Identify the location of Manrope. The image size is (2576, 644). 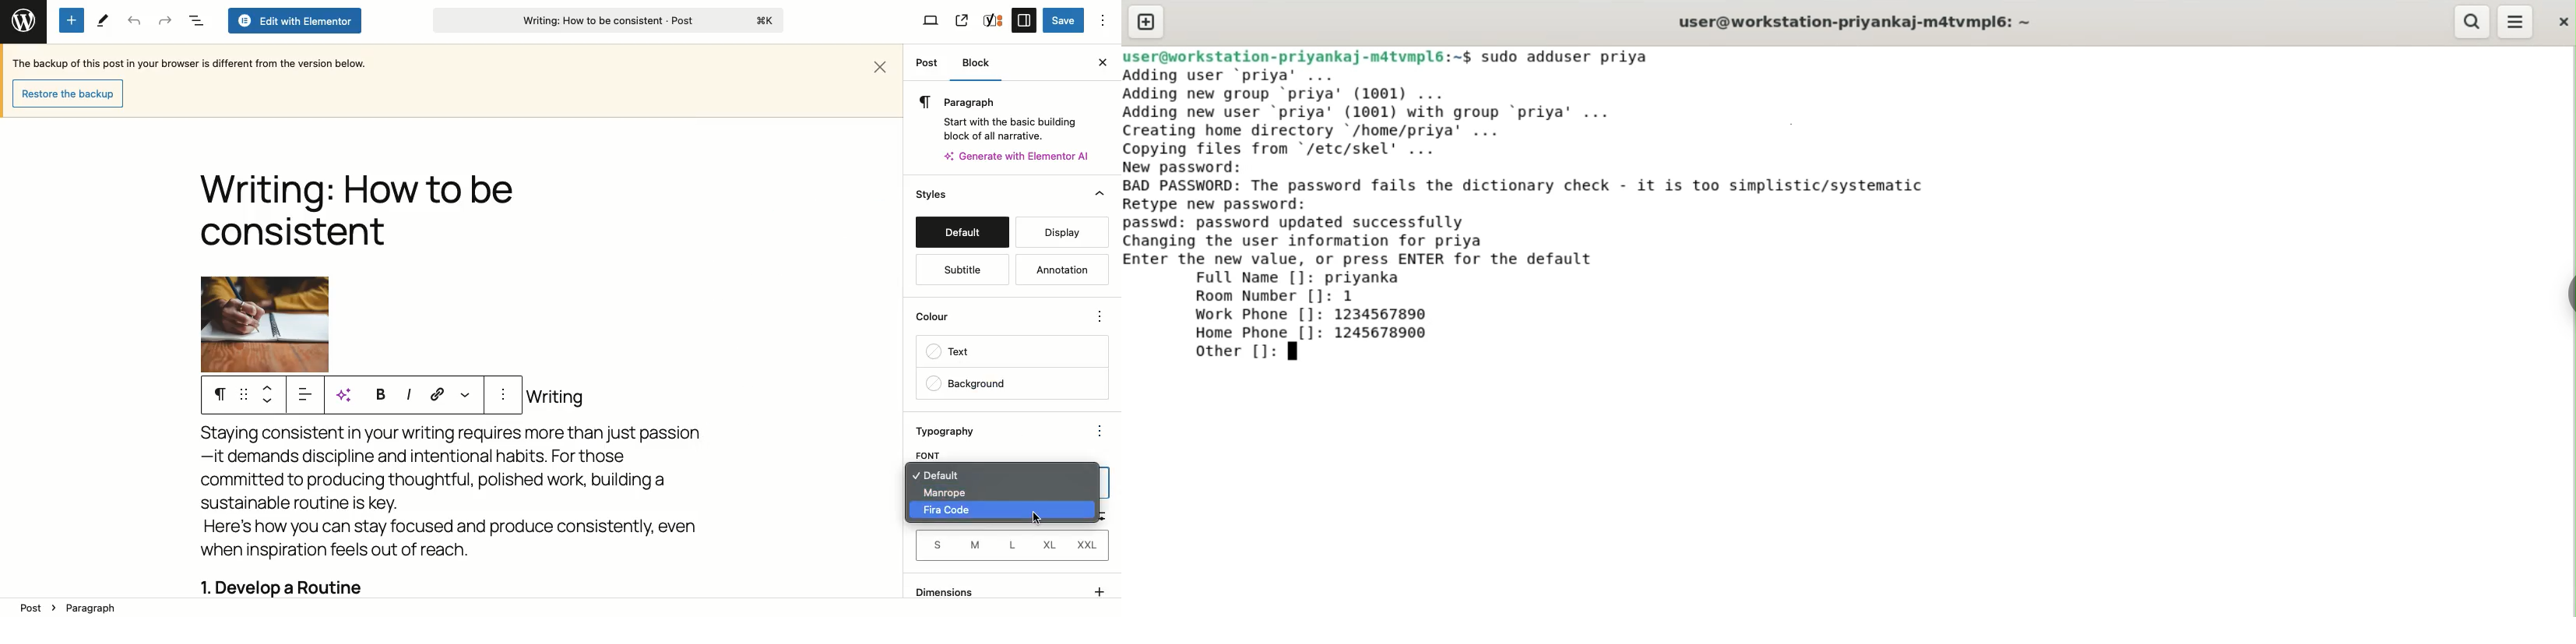
(944, 495).